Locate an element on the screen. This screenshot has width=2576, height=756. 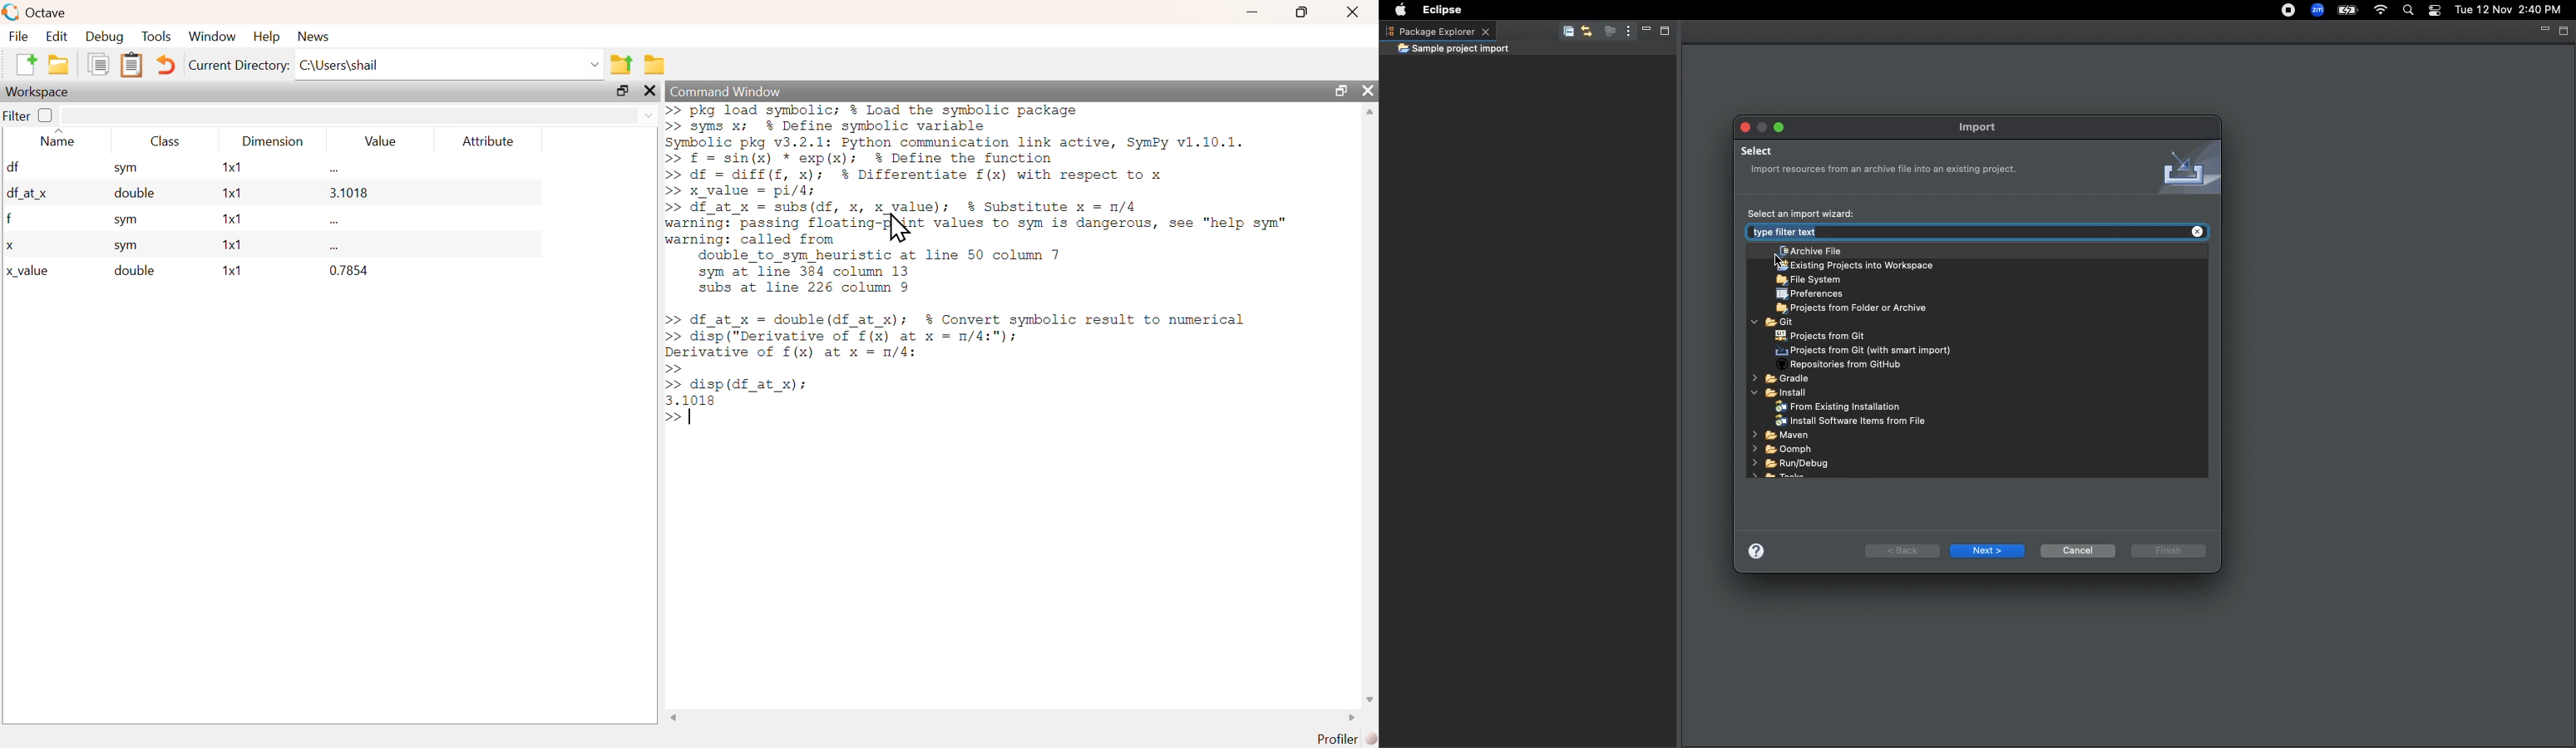
Gradle is located at coordinates (1783, 381).